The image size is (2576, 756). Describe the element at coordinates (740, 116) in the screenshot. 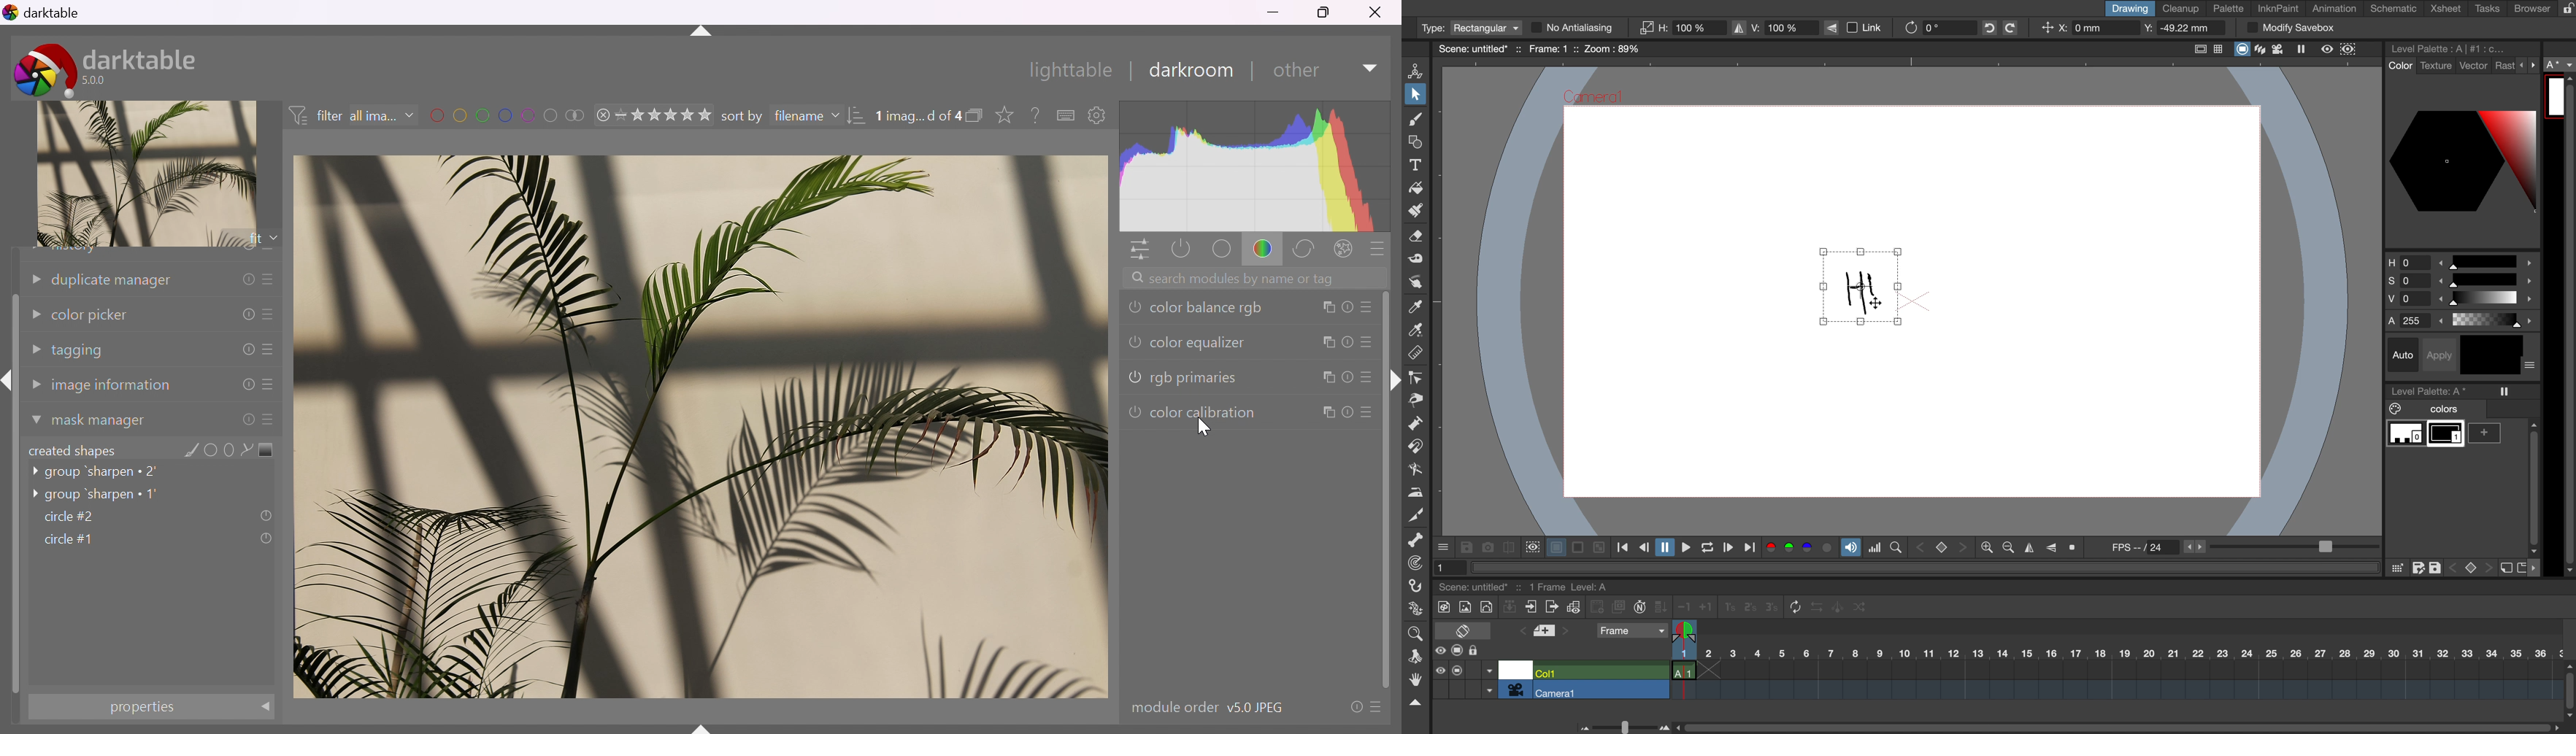

I see `sort by` at that location.